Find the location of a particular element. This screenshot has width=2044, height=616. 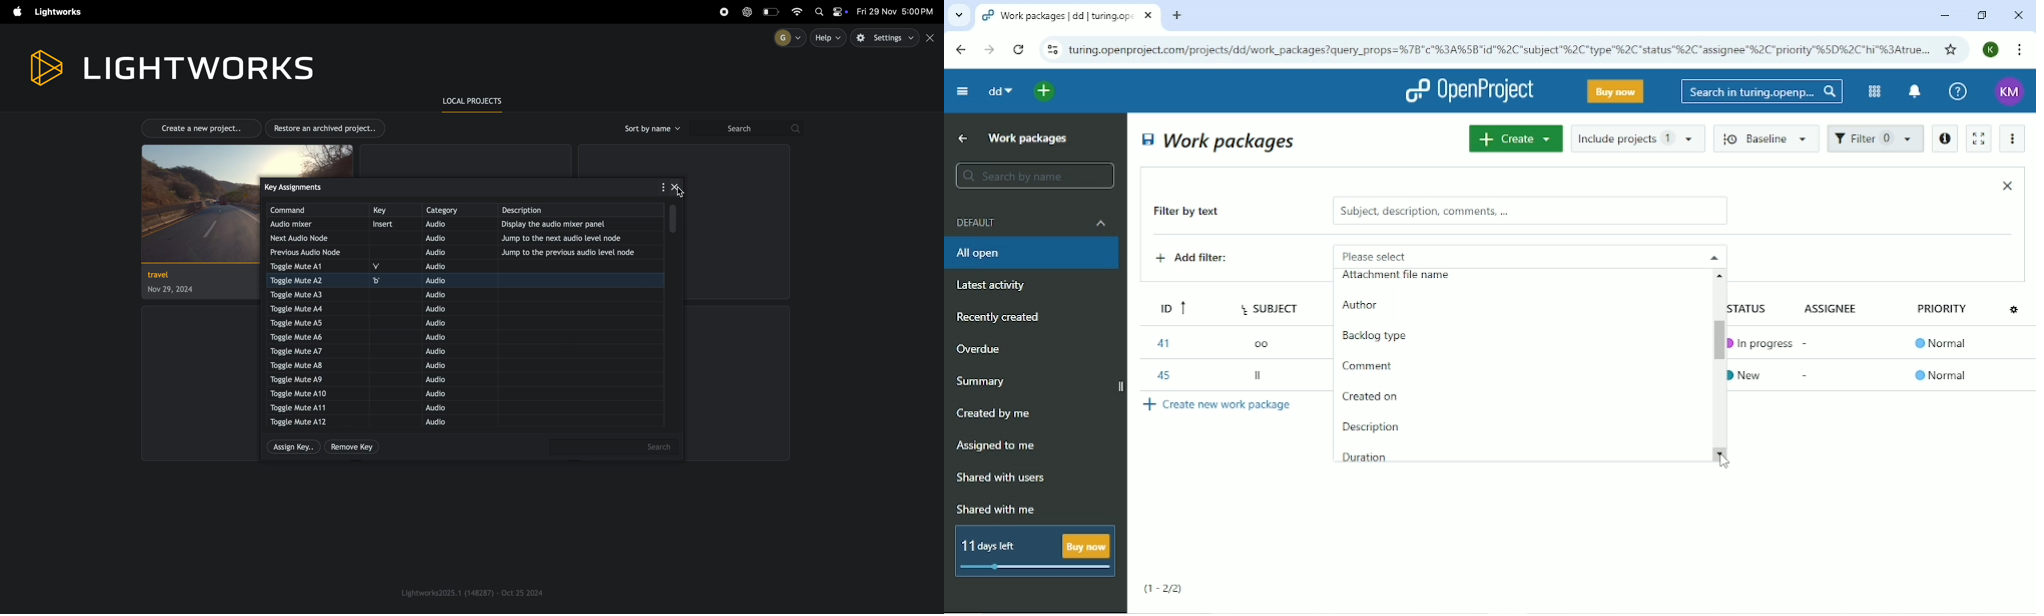

Description is located at coordinates (1372, 427).